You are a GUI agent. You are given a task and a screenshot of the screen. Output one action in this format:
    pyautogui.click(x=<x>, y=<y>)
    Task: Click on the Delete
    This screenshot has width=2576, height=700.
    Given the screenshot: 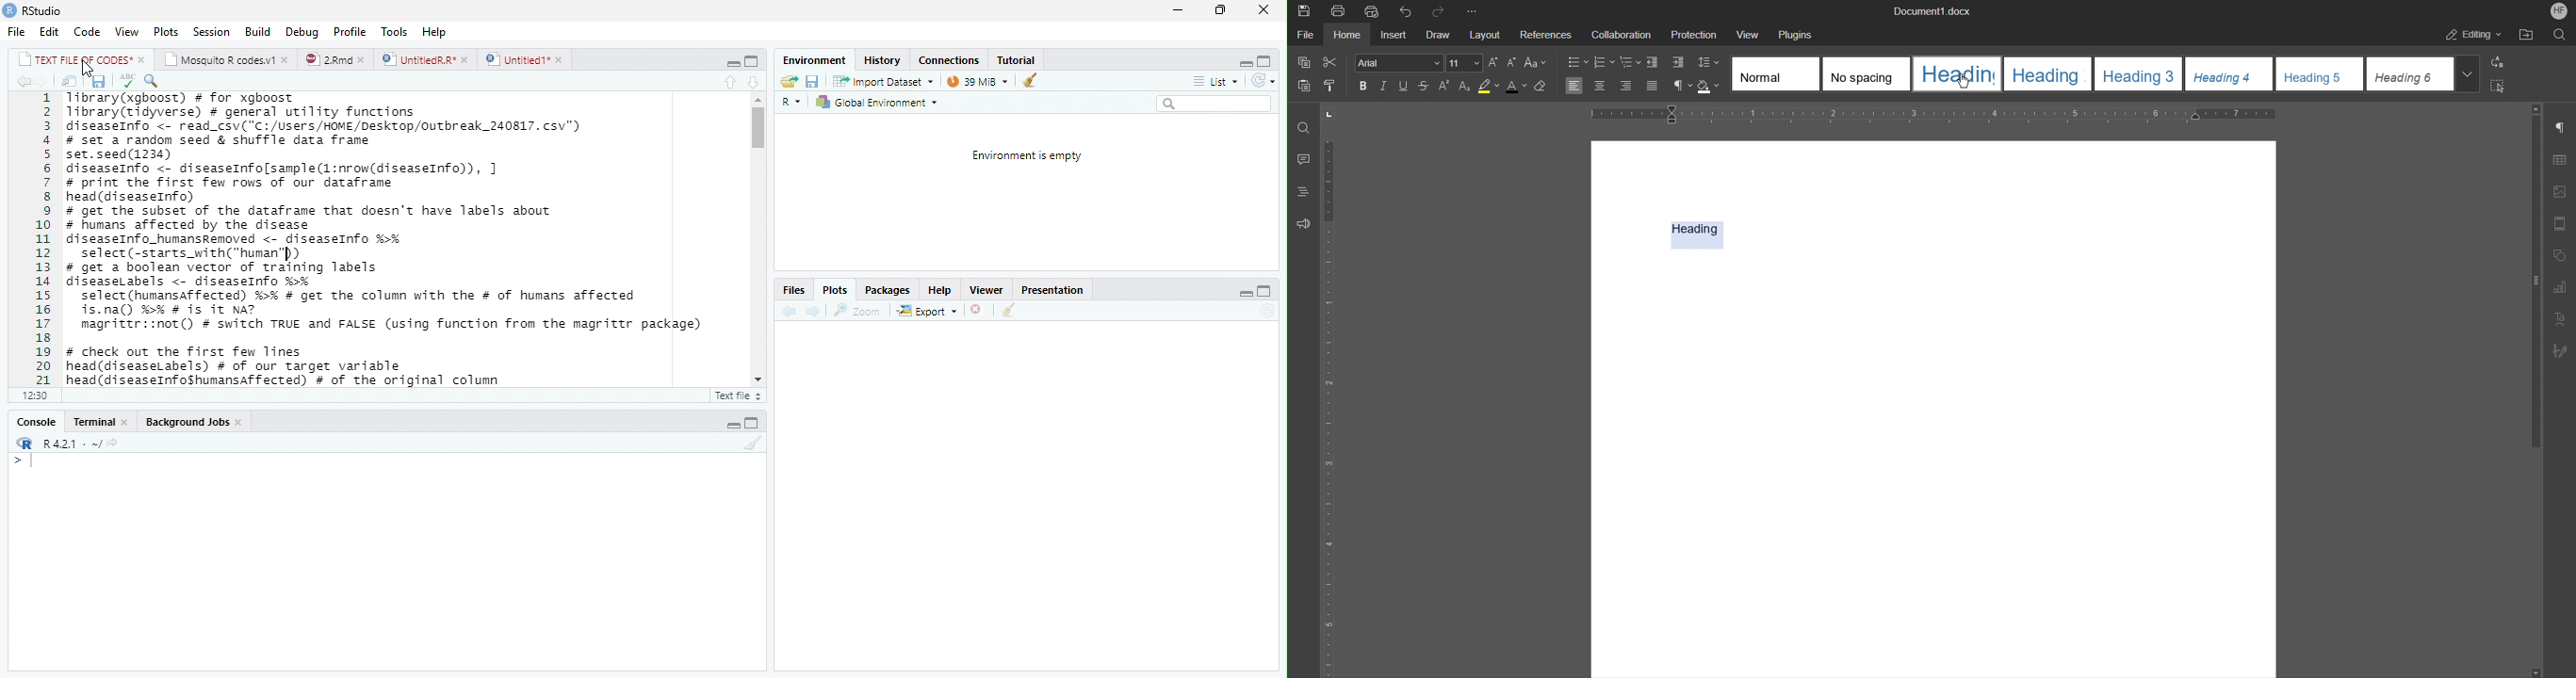 What is the action you would take?
    pyautogui.click(x=977, y=310)
    